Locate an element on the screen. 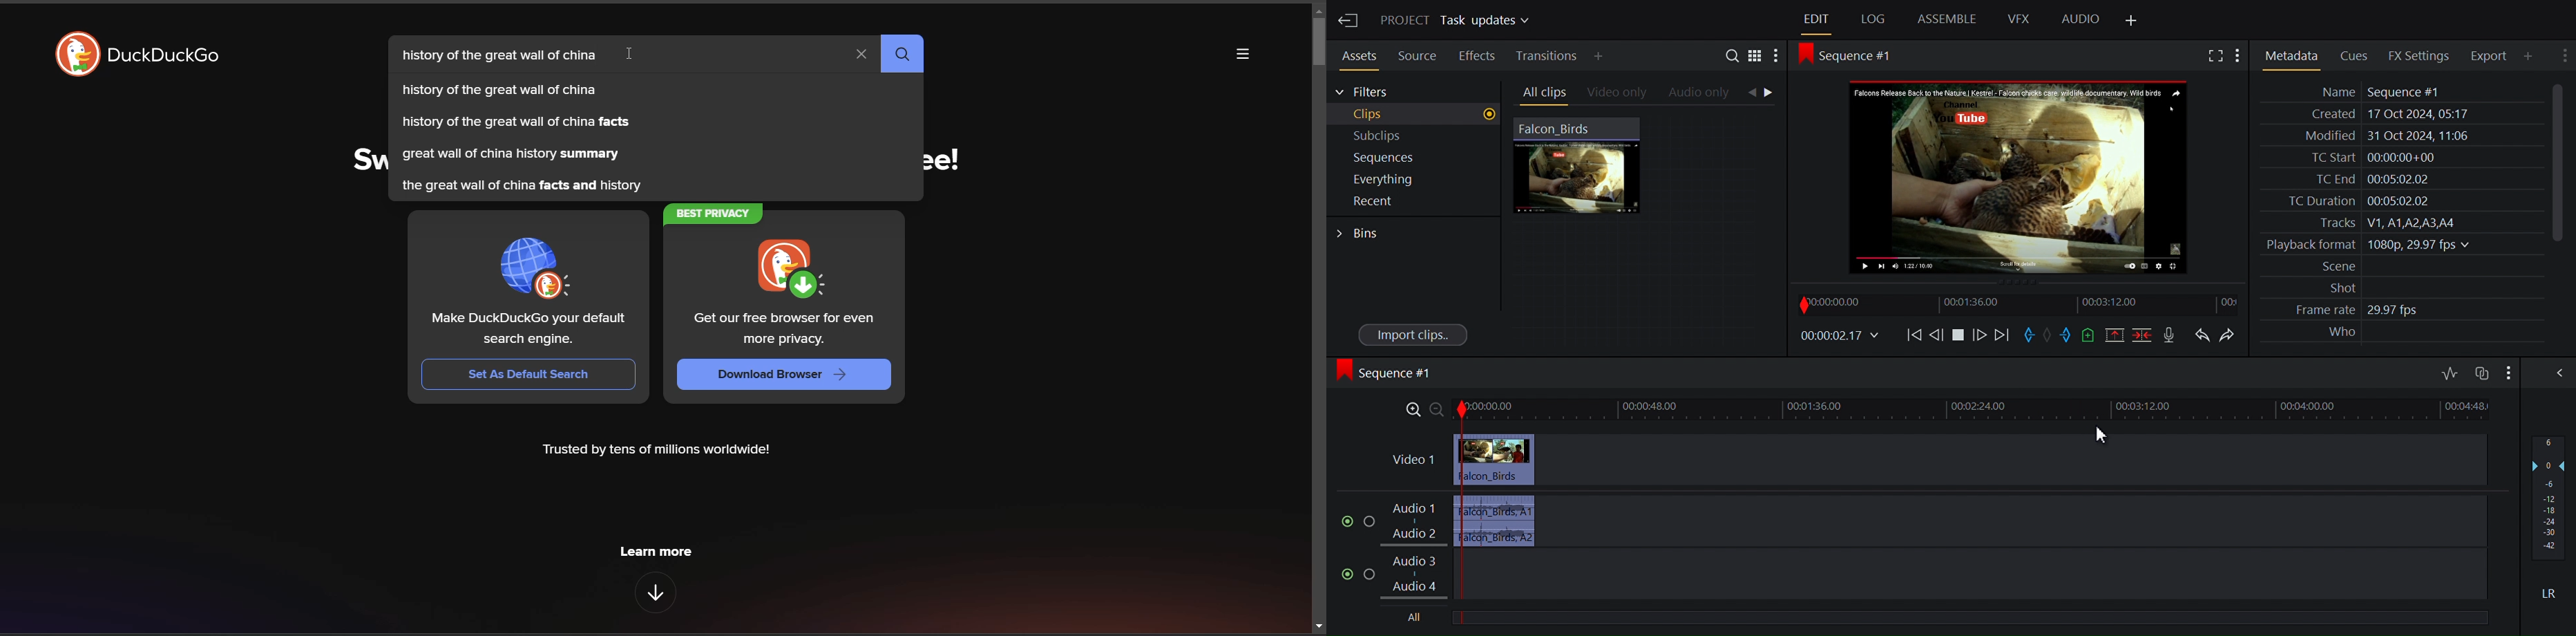  Sources is located at coordinates (1415, 57).